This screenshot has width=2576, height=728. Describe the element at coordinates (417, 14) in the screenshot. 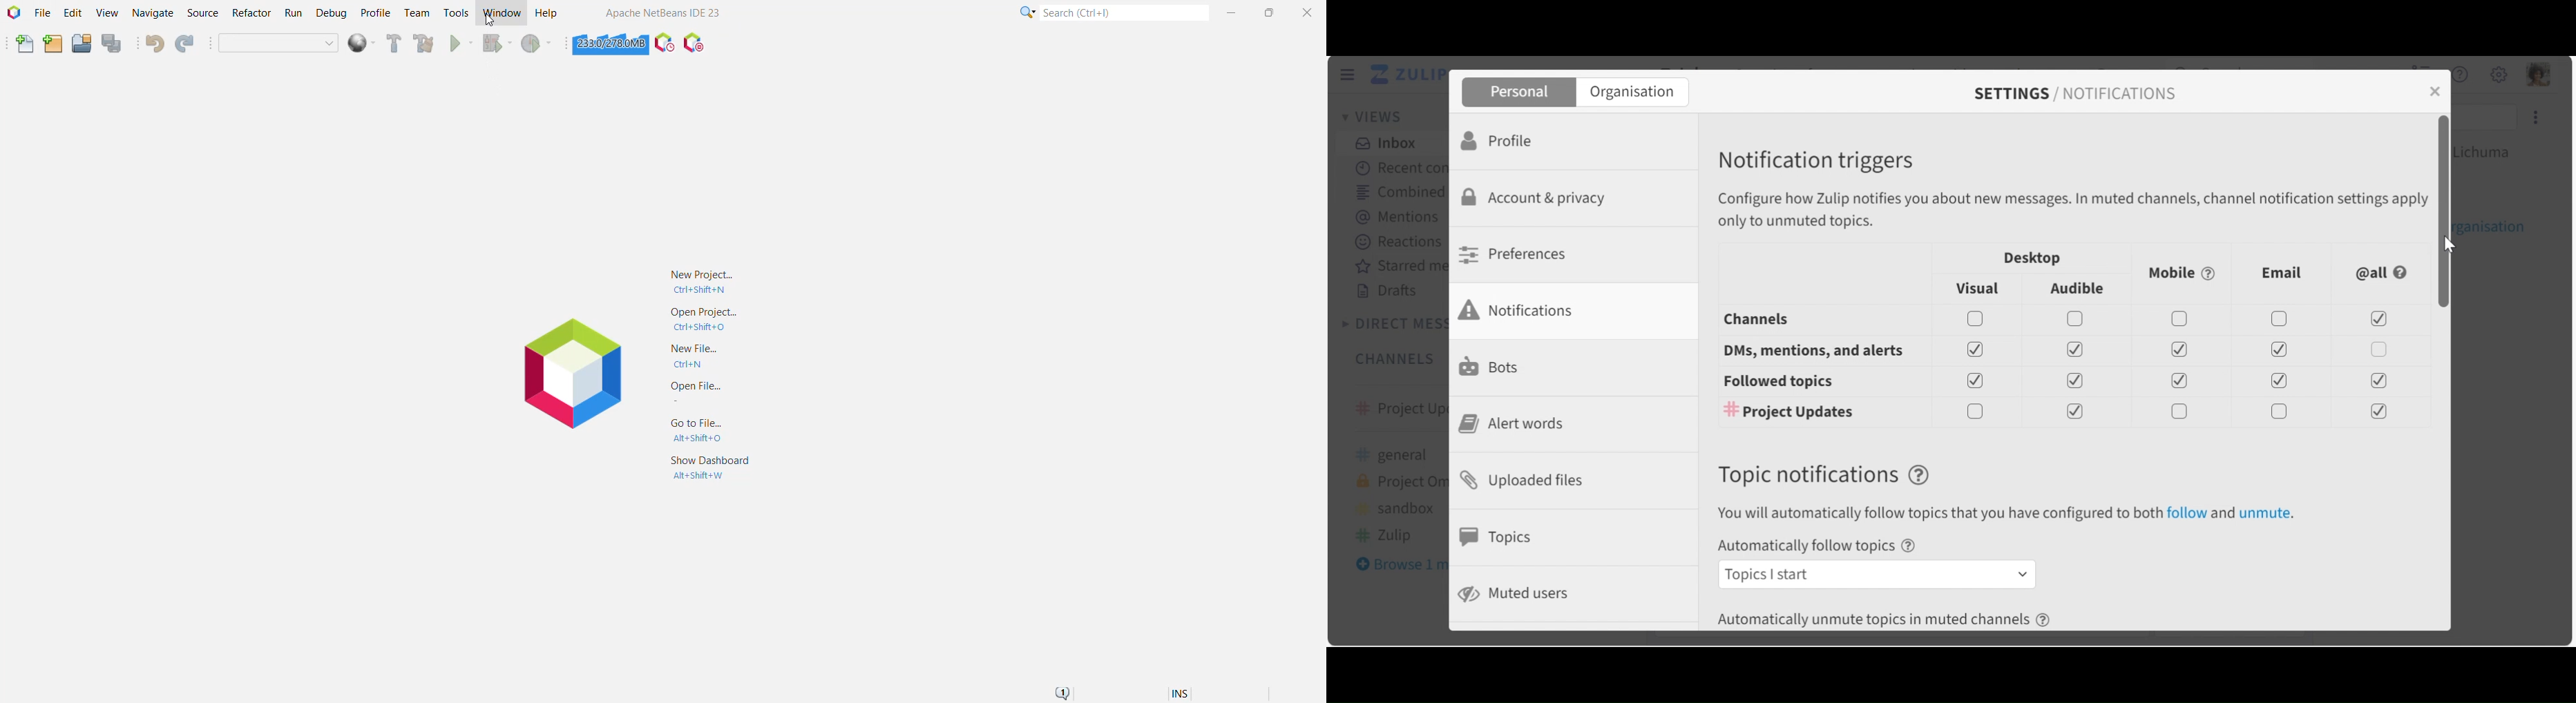

I see `Team` at that location.